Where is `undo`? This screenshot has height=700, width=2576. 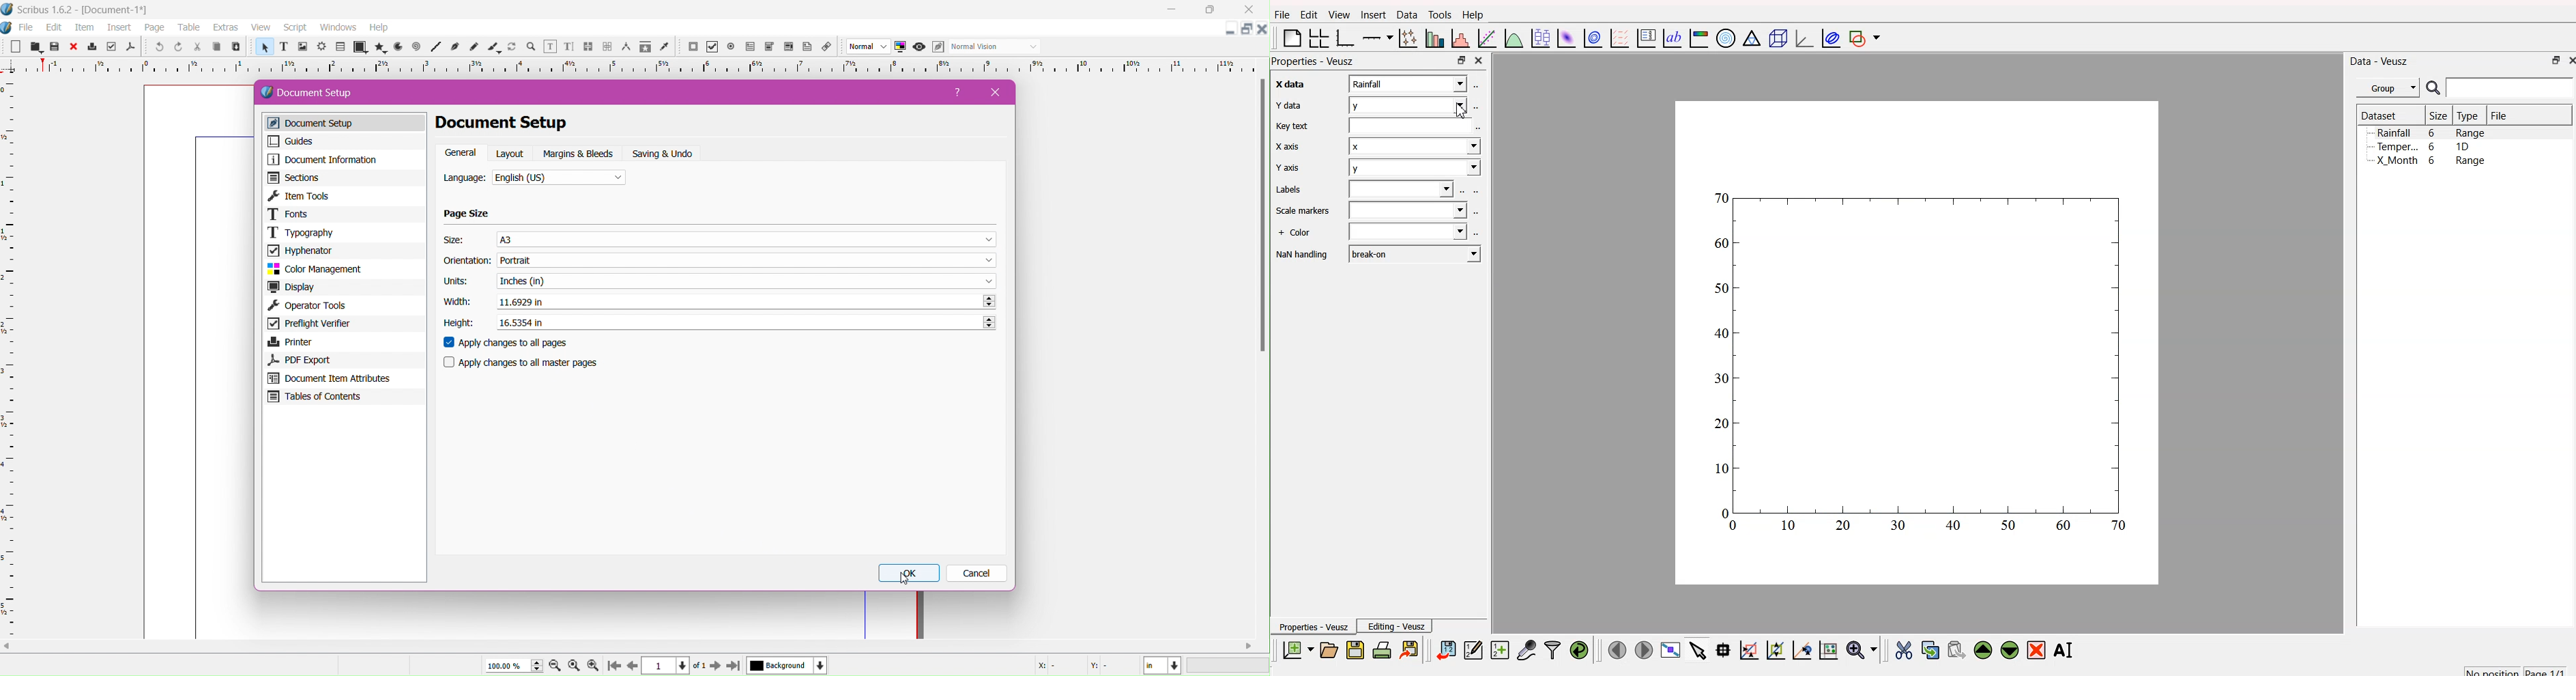 undo is located at coordinates (158, 48).